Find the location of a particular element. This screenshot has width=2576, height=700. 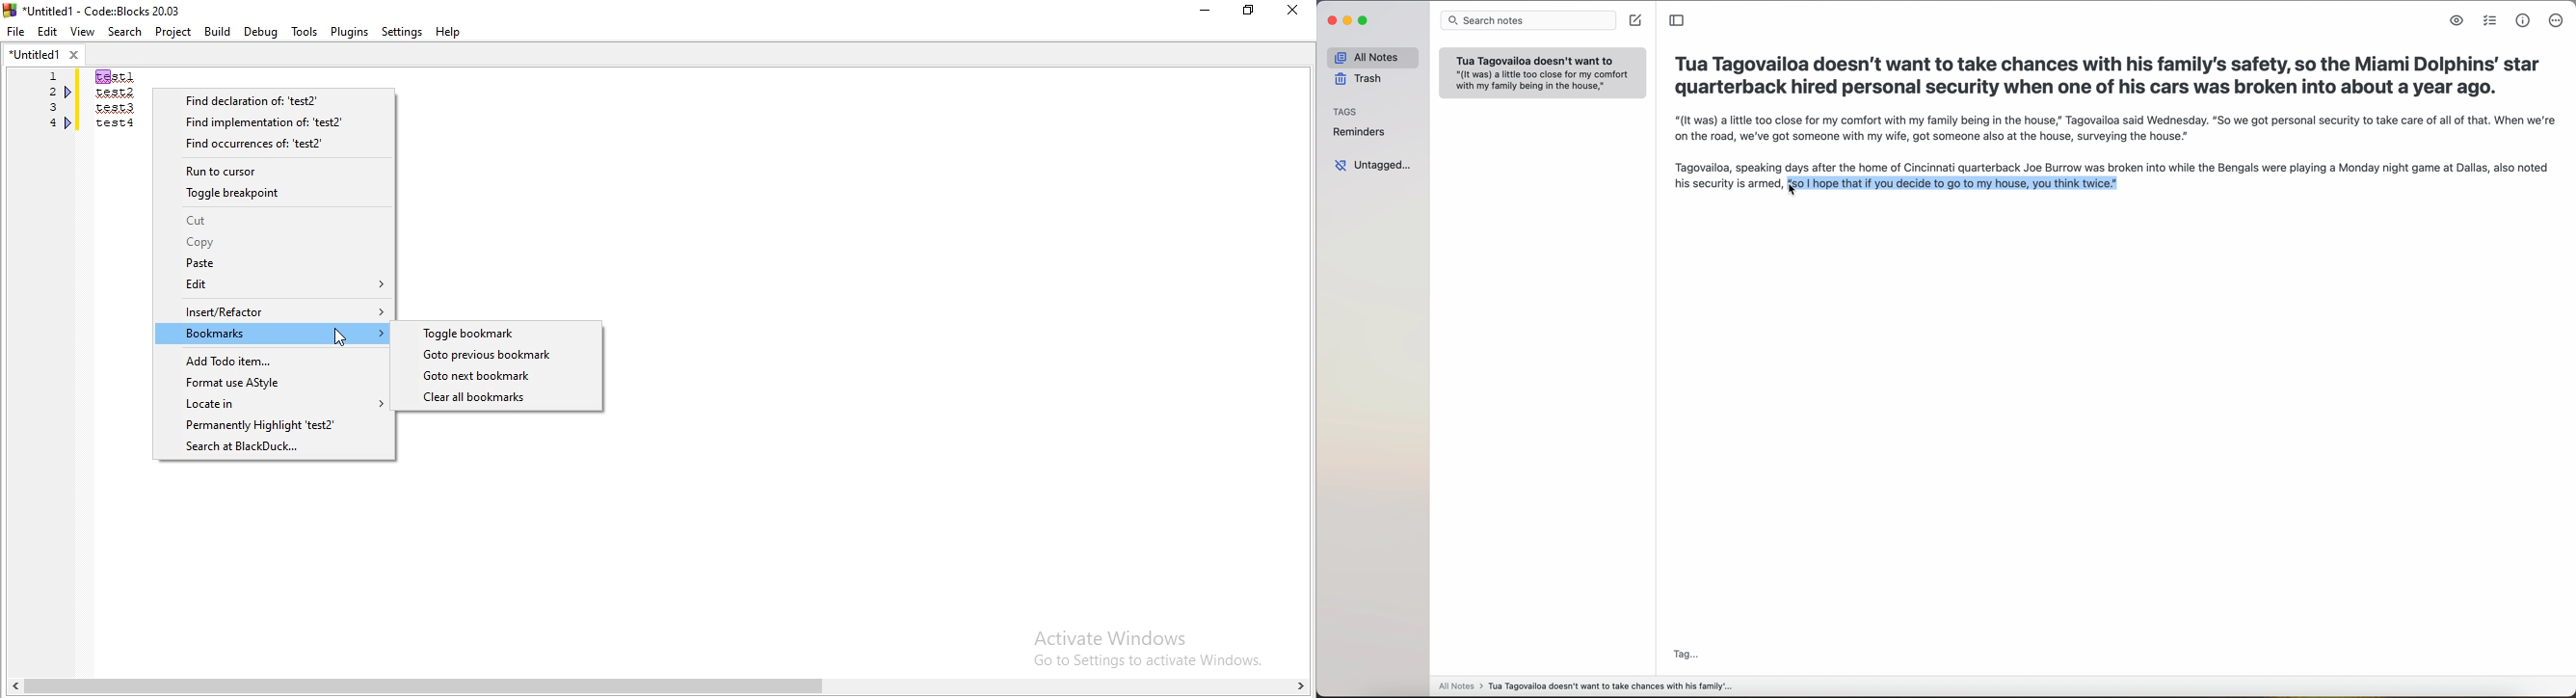

create note is located at coordinates (1637, 22).